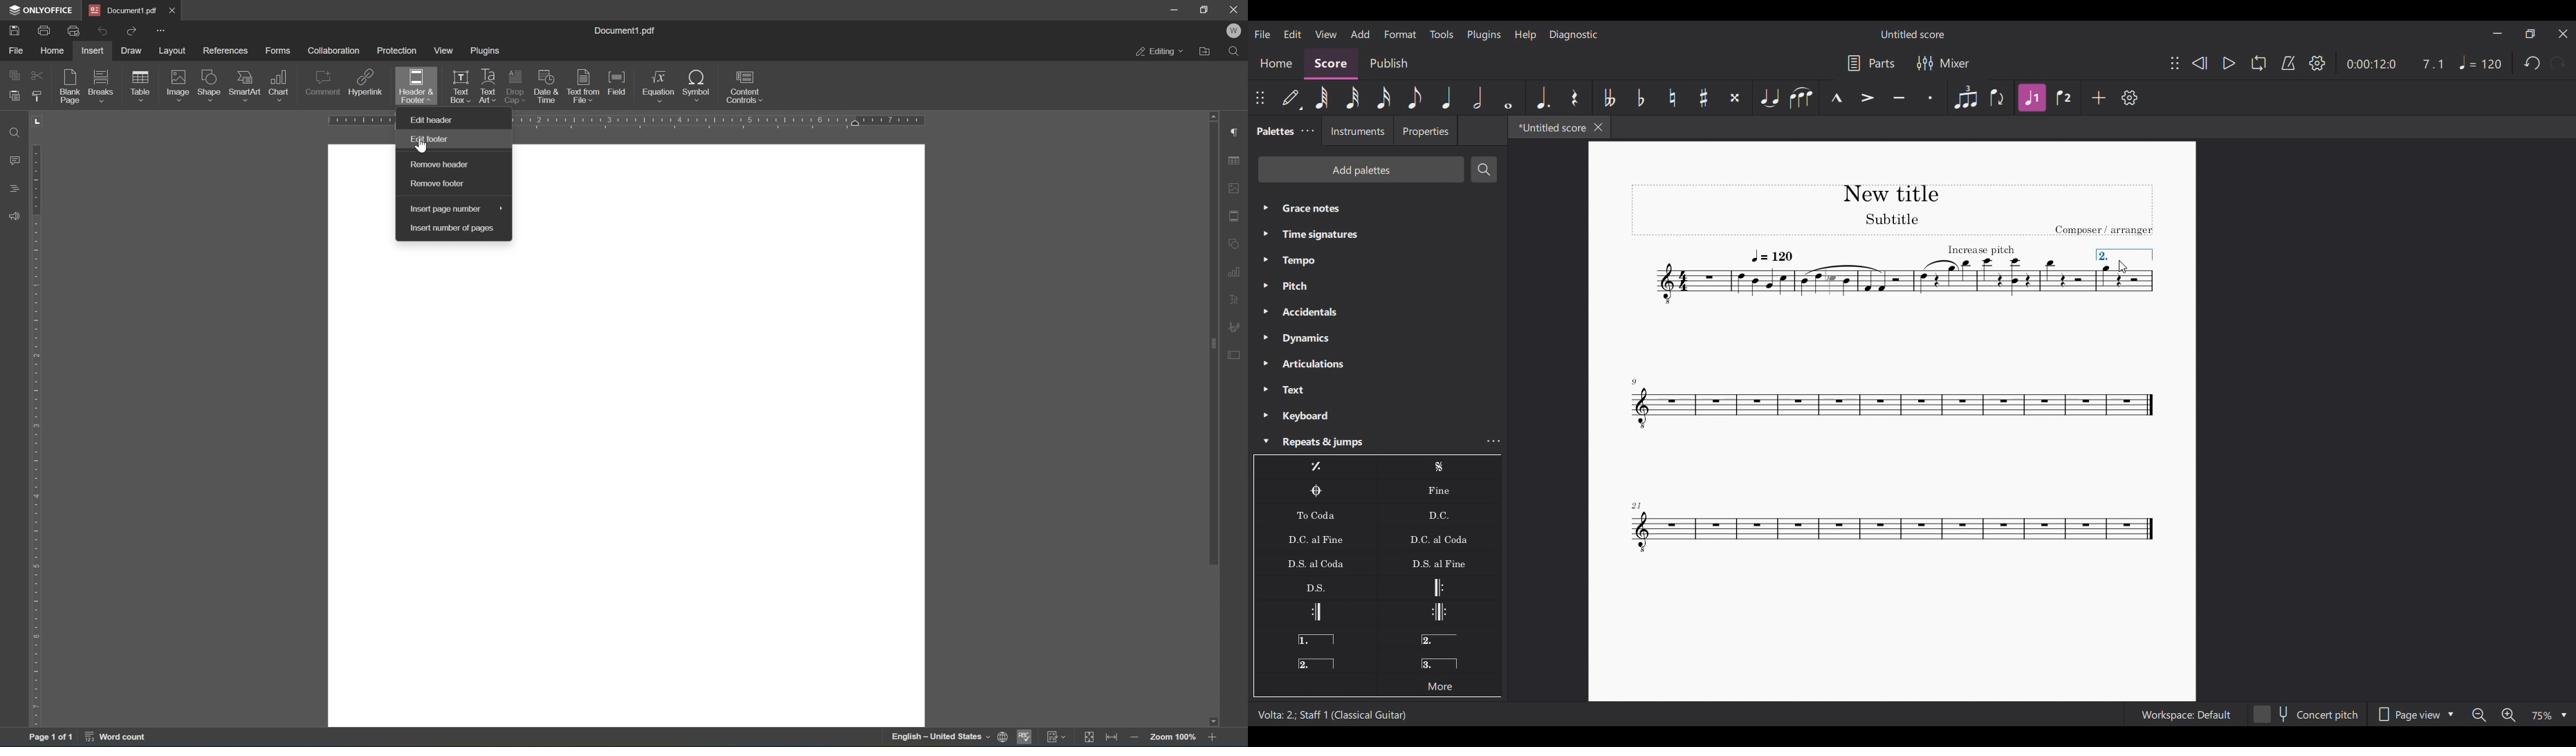 Image resolution: width=2576 pixels, height=756 pixels. What do you see at coordinates (2175, 63) in the screenshot?
I see `Change position` at bounding box center [2175, 63].